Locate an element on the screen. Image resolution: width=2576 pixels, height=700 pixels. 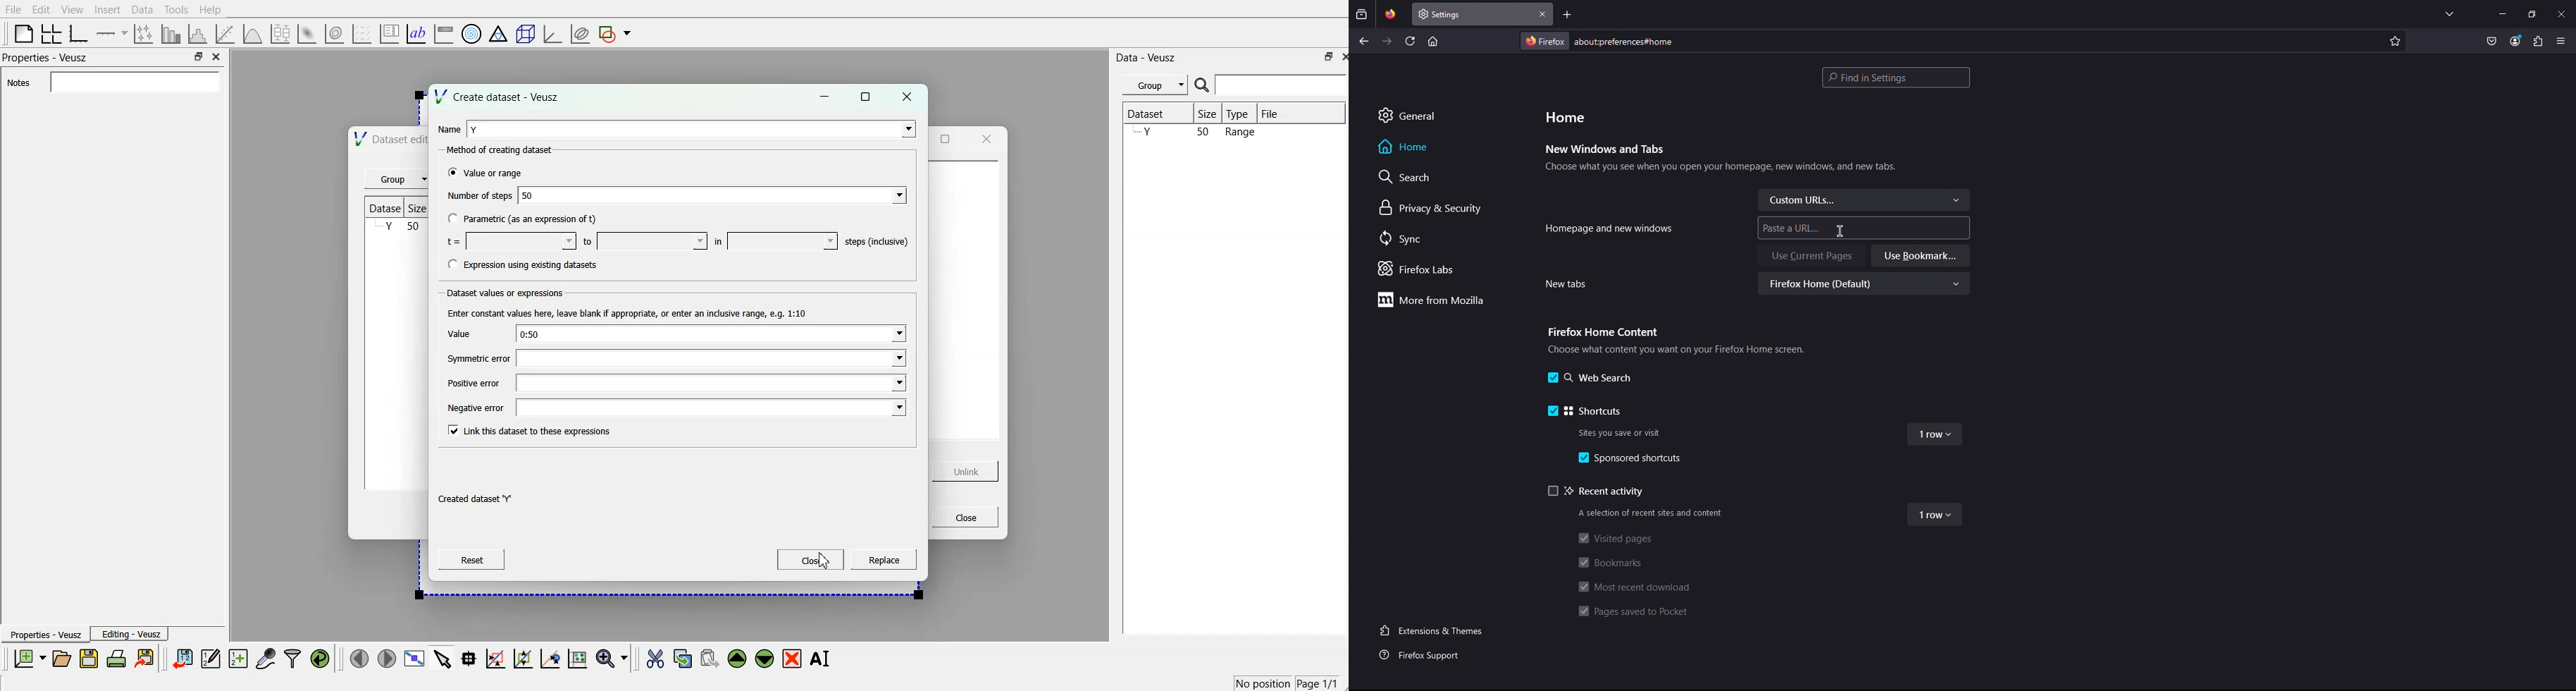
lines and error bars is located at coordinates (145, 33).